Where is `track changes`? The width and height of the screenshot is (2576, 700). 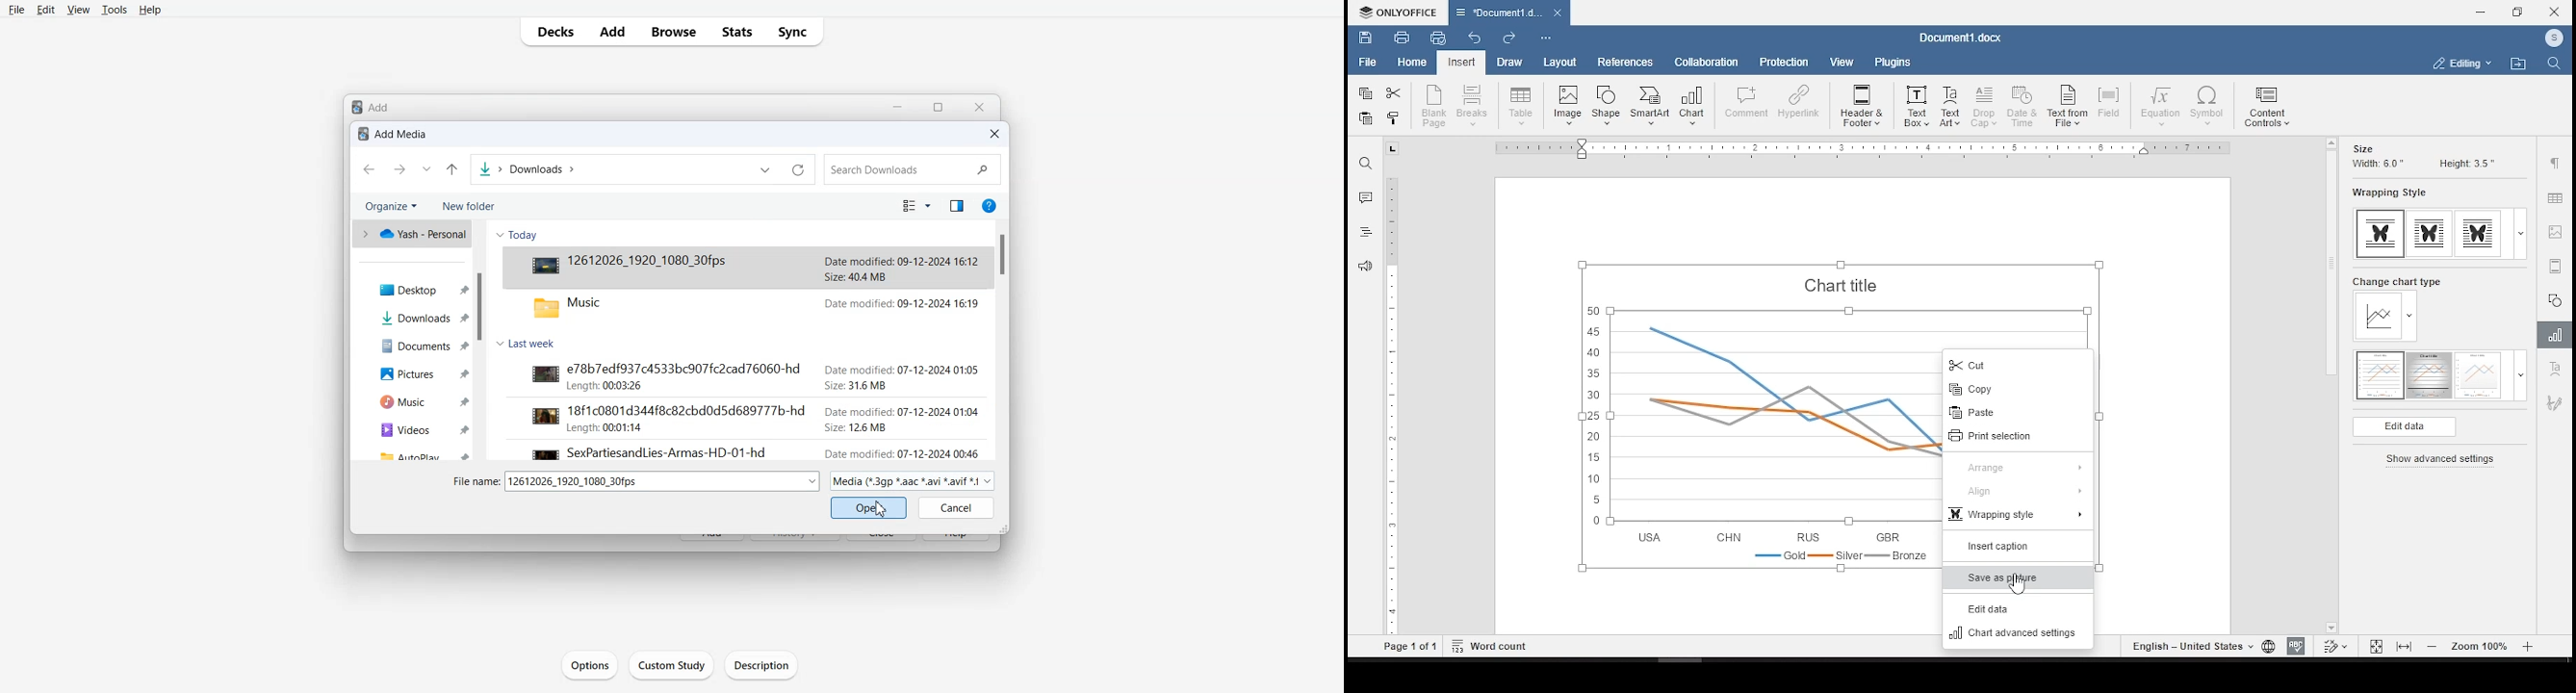 track changes is located at coordinates (2335, 647).